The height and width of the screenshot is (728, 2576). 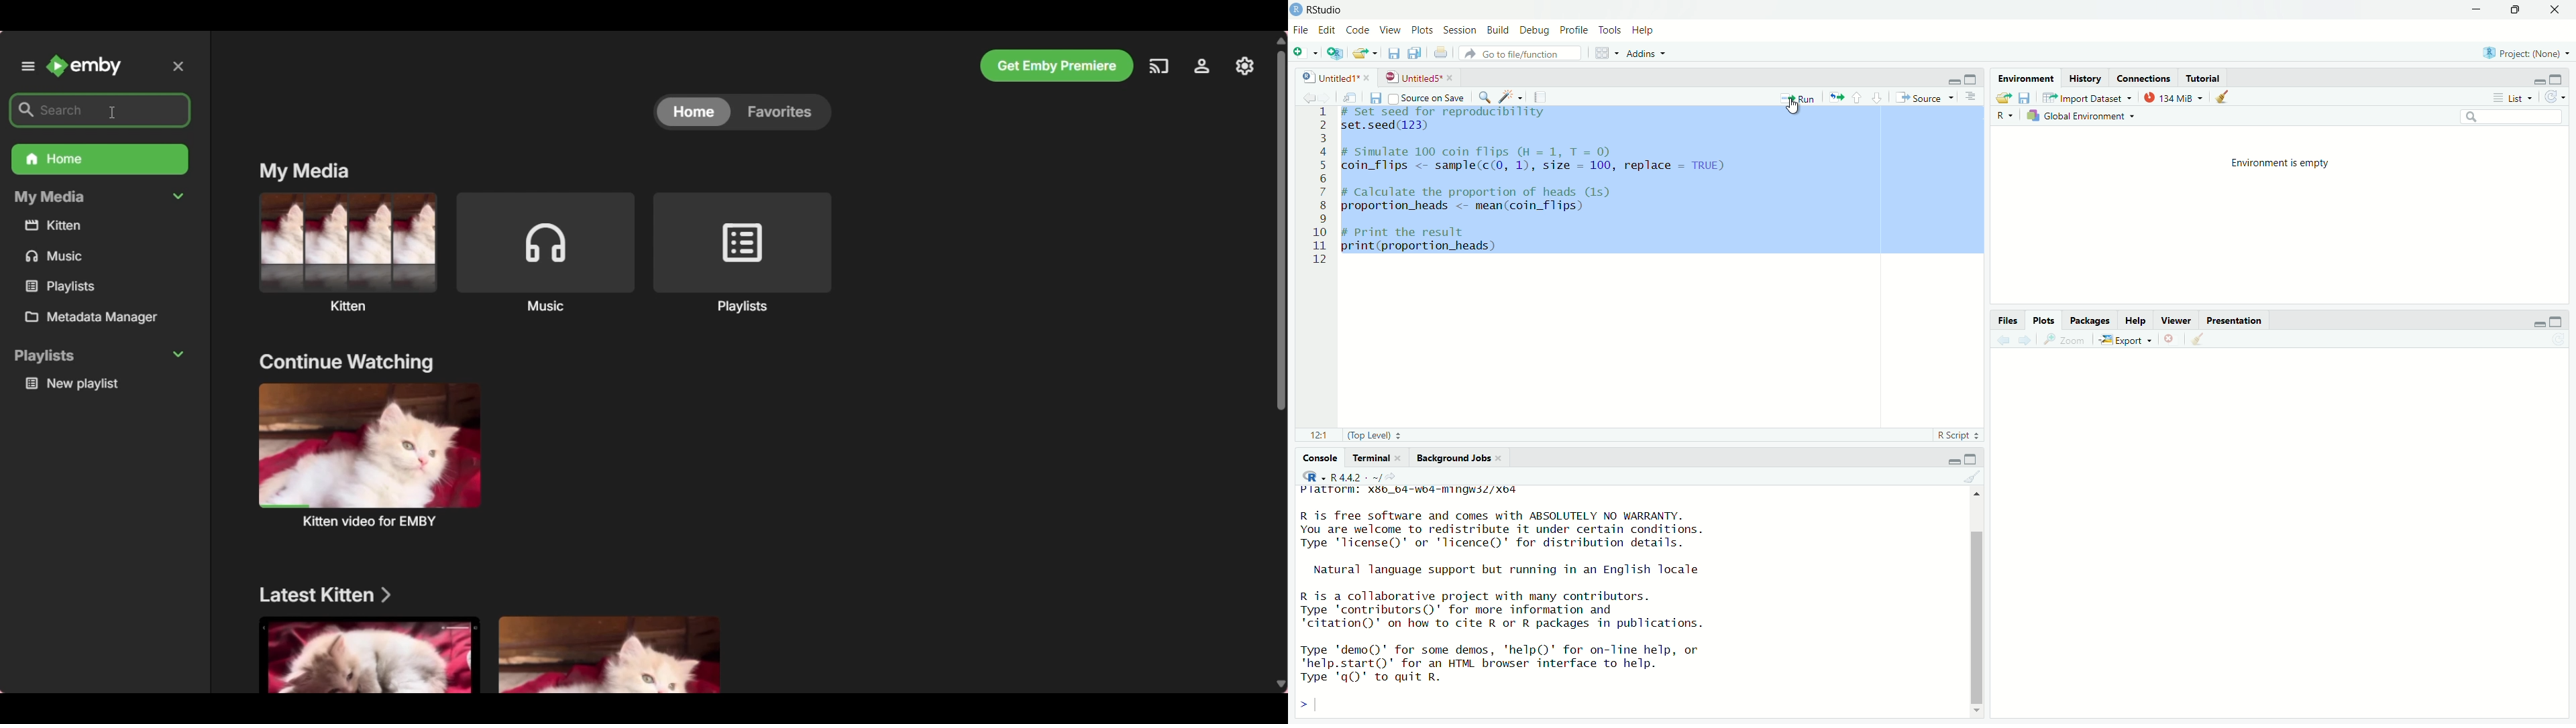 What do you see at coordinates (1537, 31) in the screenshot?
I see `debug` at bounding box center [1537, 31].